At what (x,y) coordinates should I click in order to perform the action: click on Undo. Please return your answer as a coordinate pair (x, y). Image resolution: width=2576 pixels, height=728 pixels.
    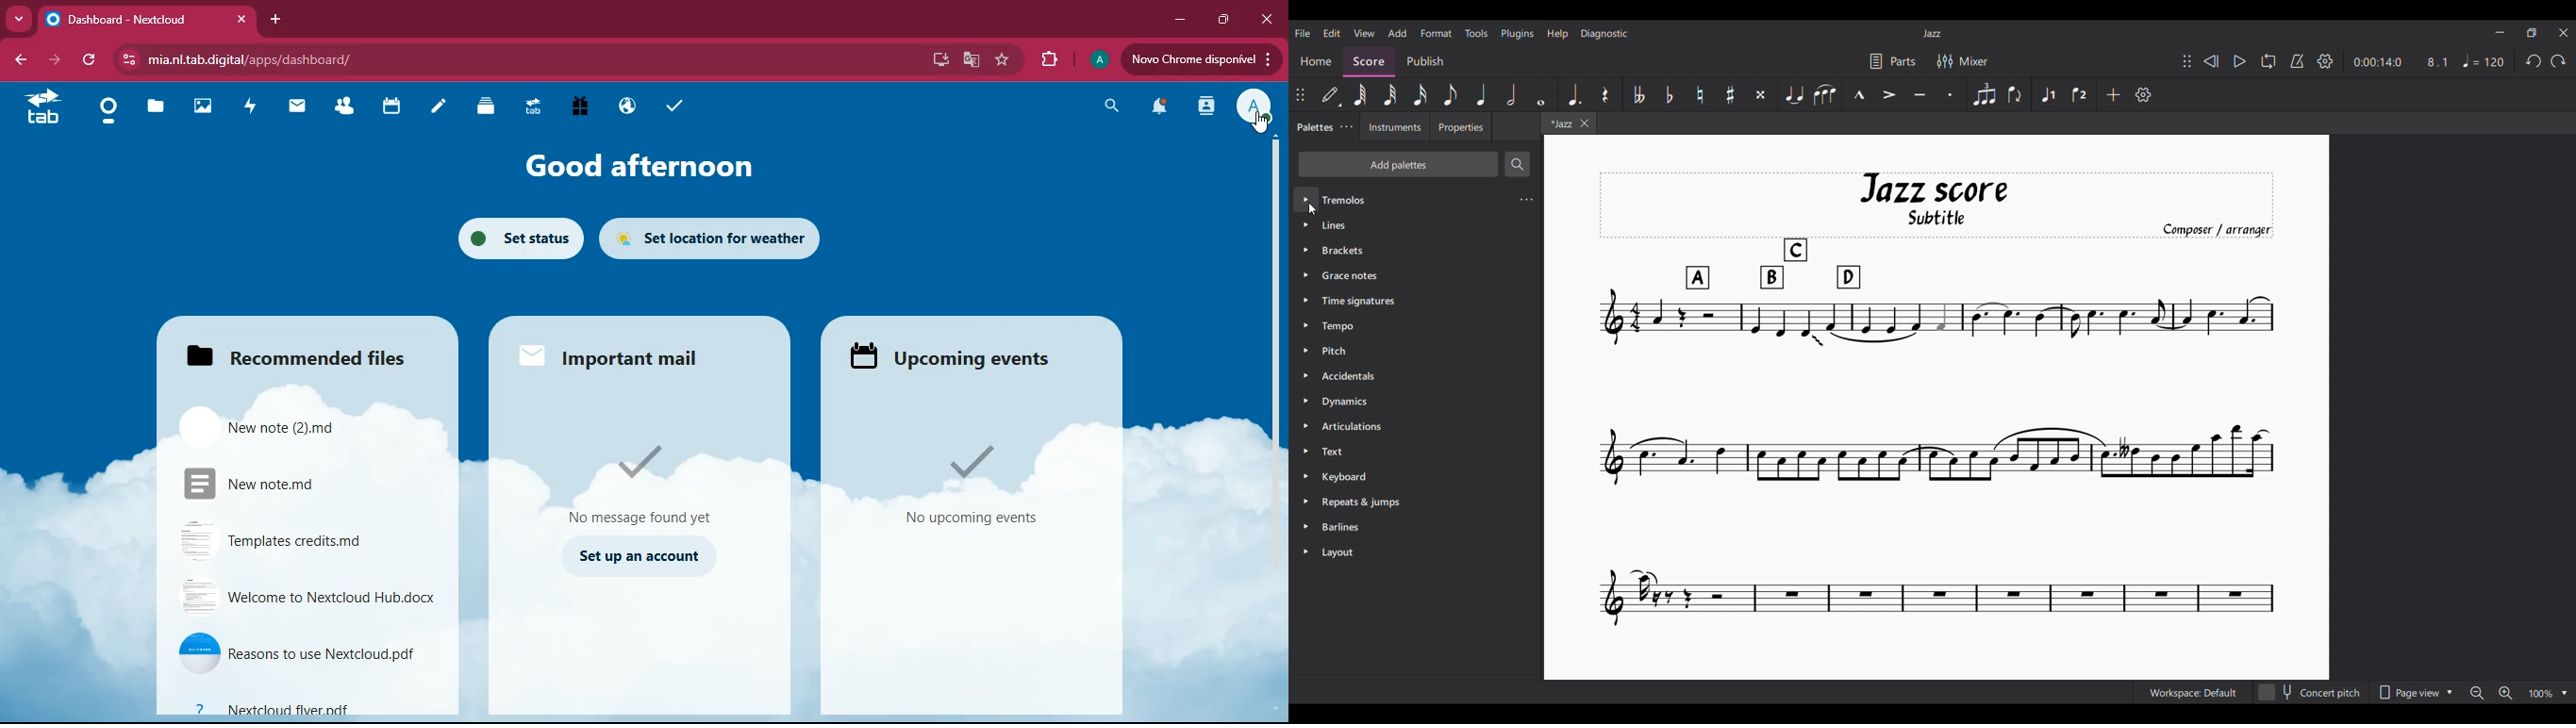
    Looking at the image, I should click on (2534, 61).